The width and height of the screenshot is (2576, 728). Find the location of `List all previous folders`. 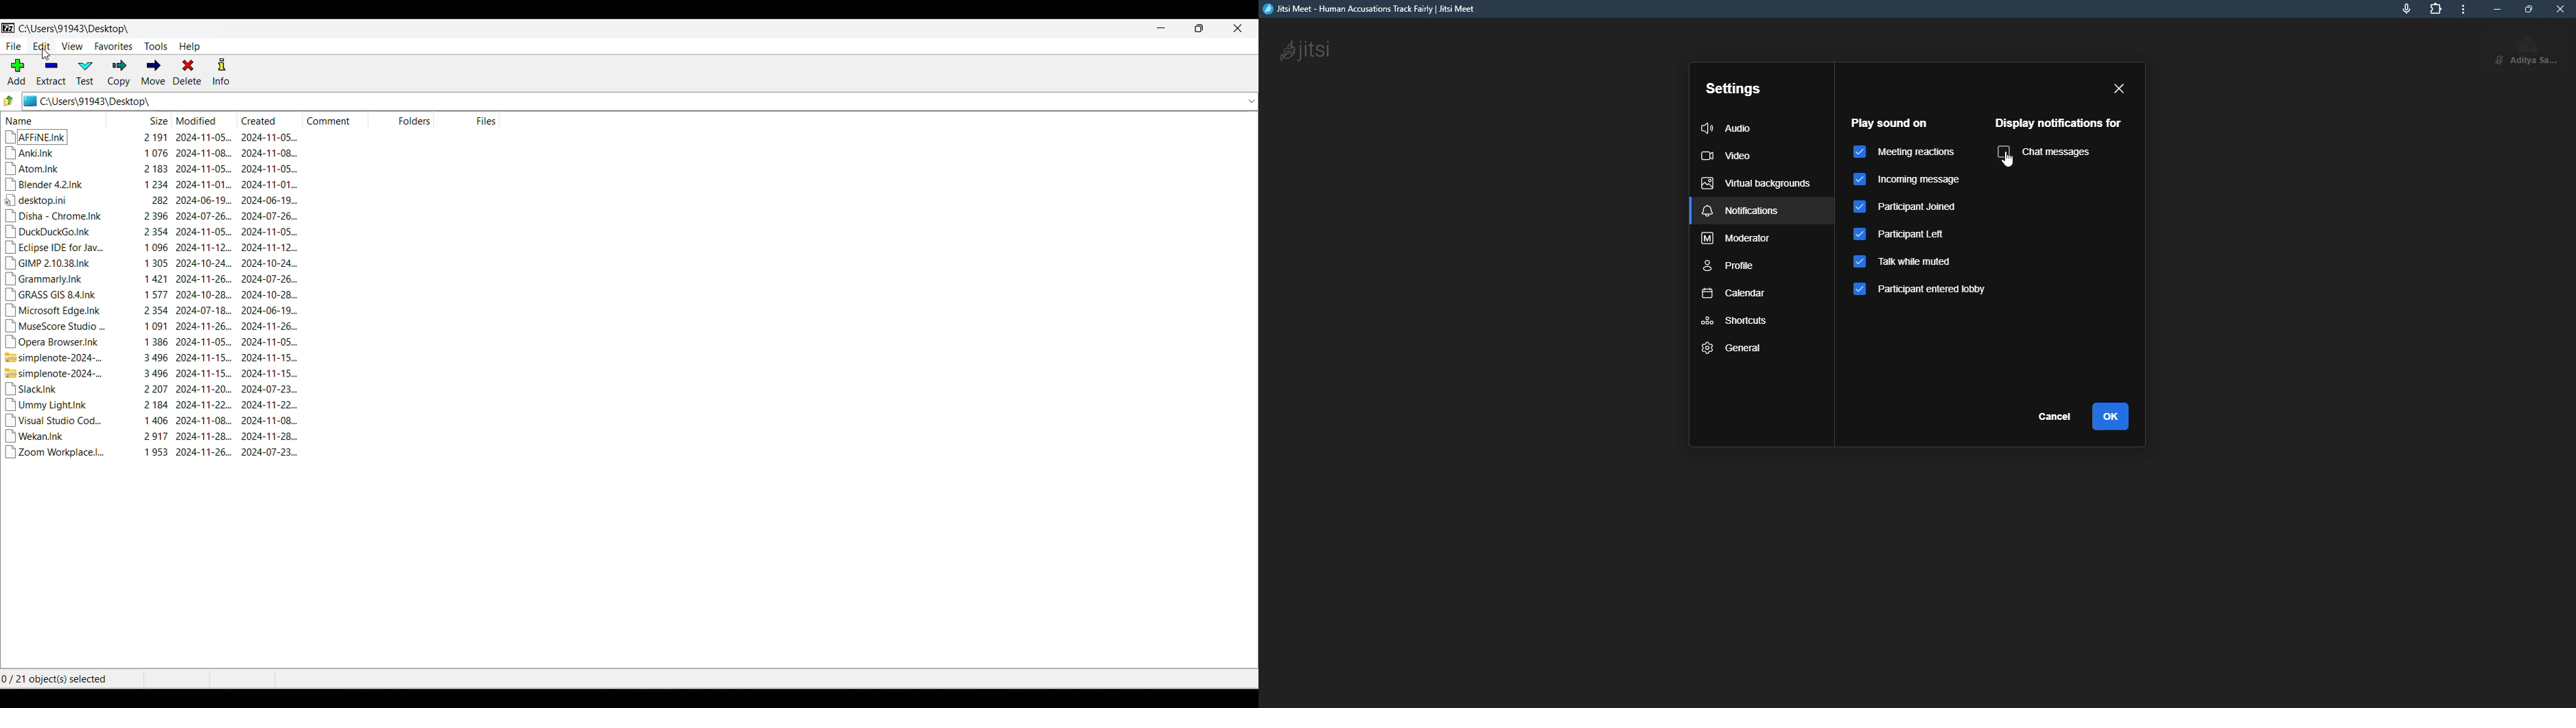

List all previous folders is located at coordinates (1251, 102).